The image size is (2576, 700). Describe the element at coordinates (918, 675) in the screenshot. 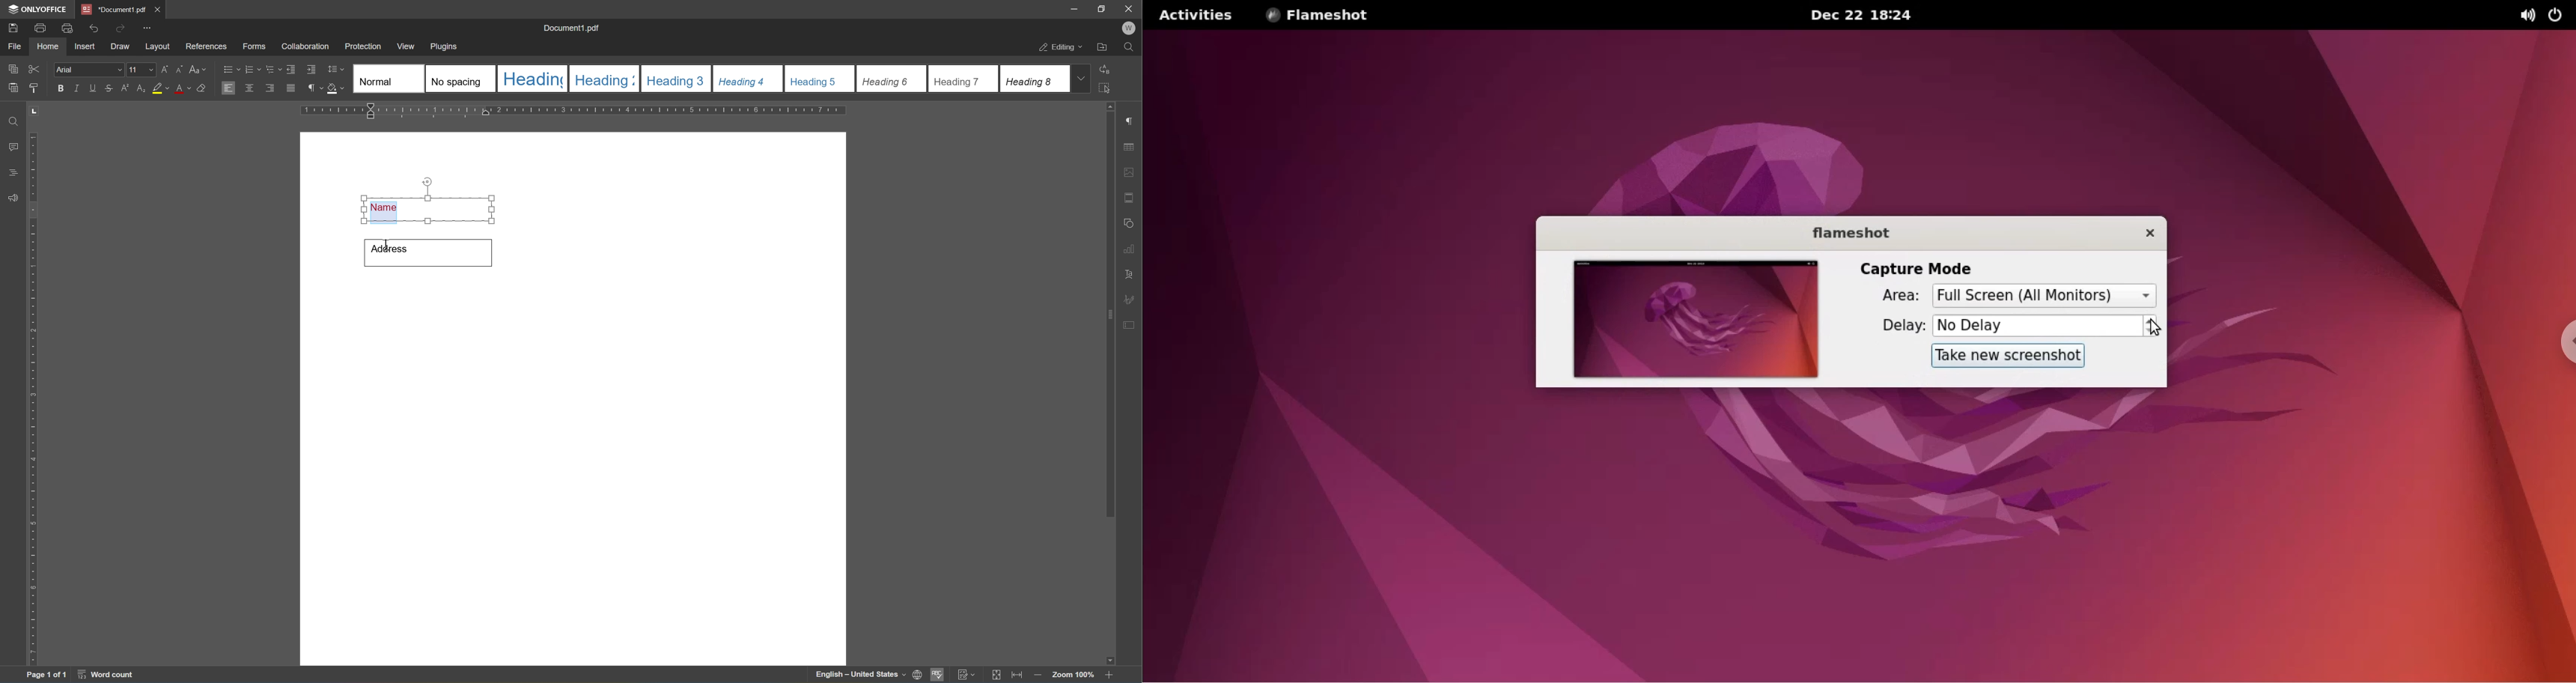

I see `set document langauge` at that location.